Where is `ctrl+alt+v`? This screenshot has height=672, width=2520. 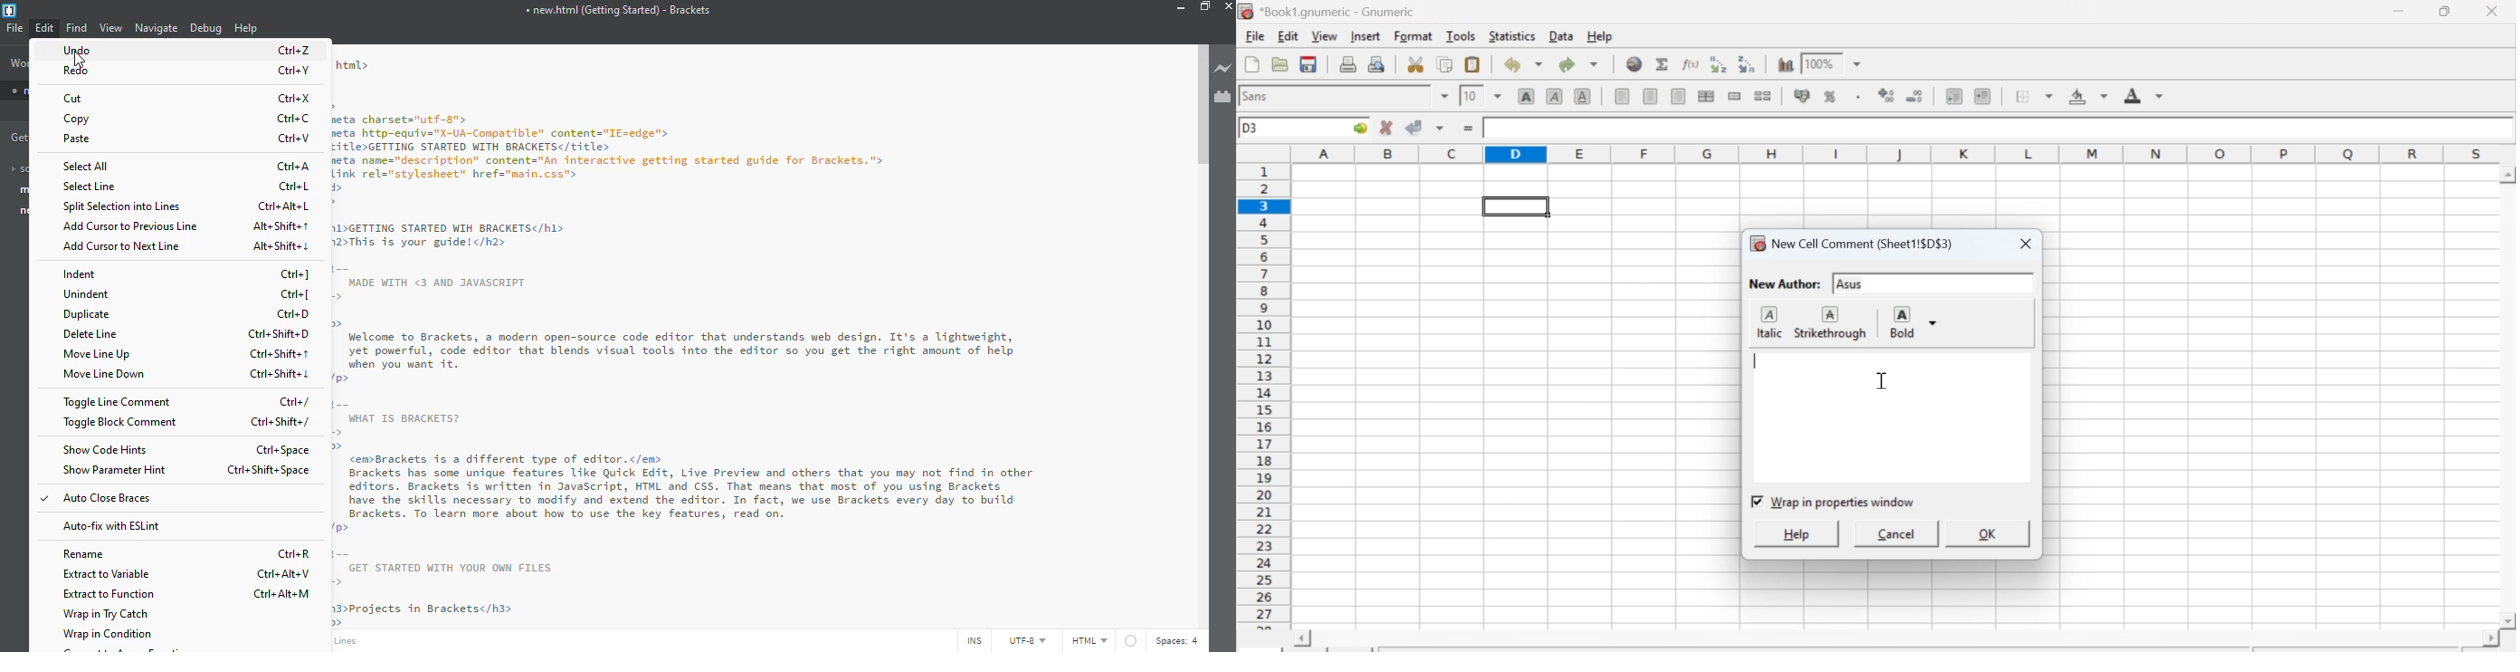
ctrl+alt+v is located at coordinates (286, 574).